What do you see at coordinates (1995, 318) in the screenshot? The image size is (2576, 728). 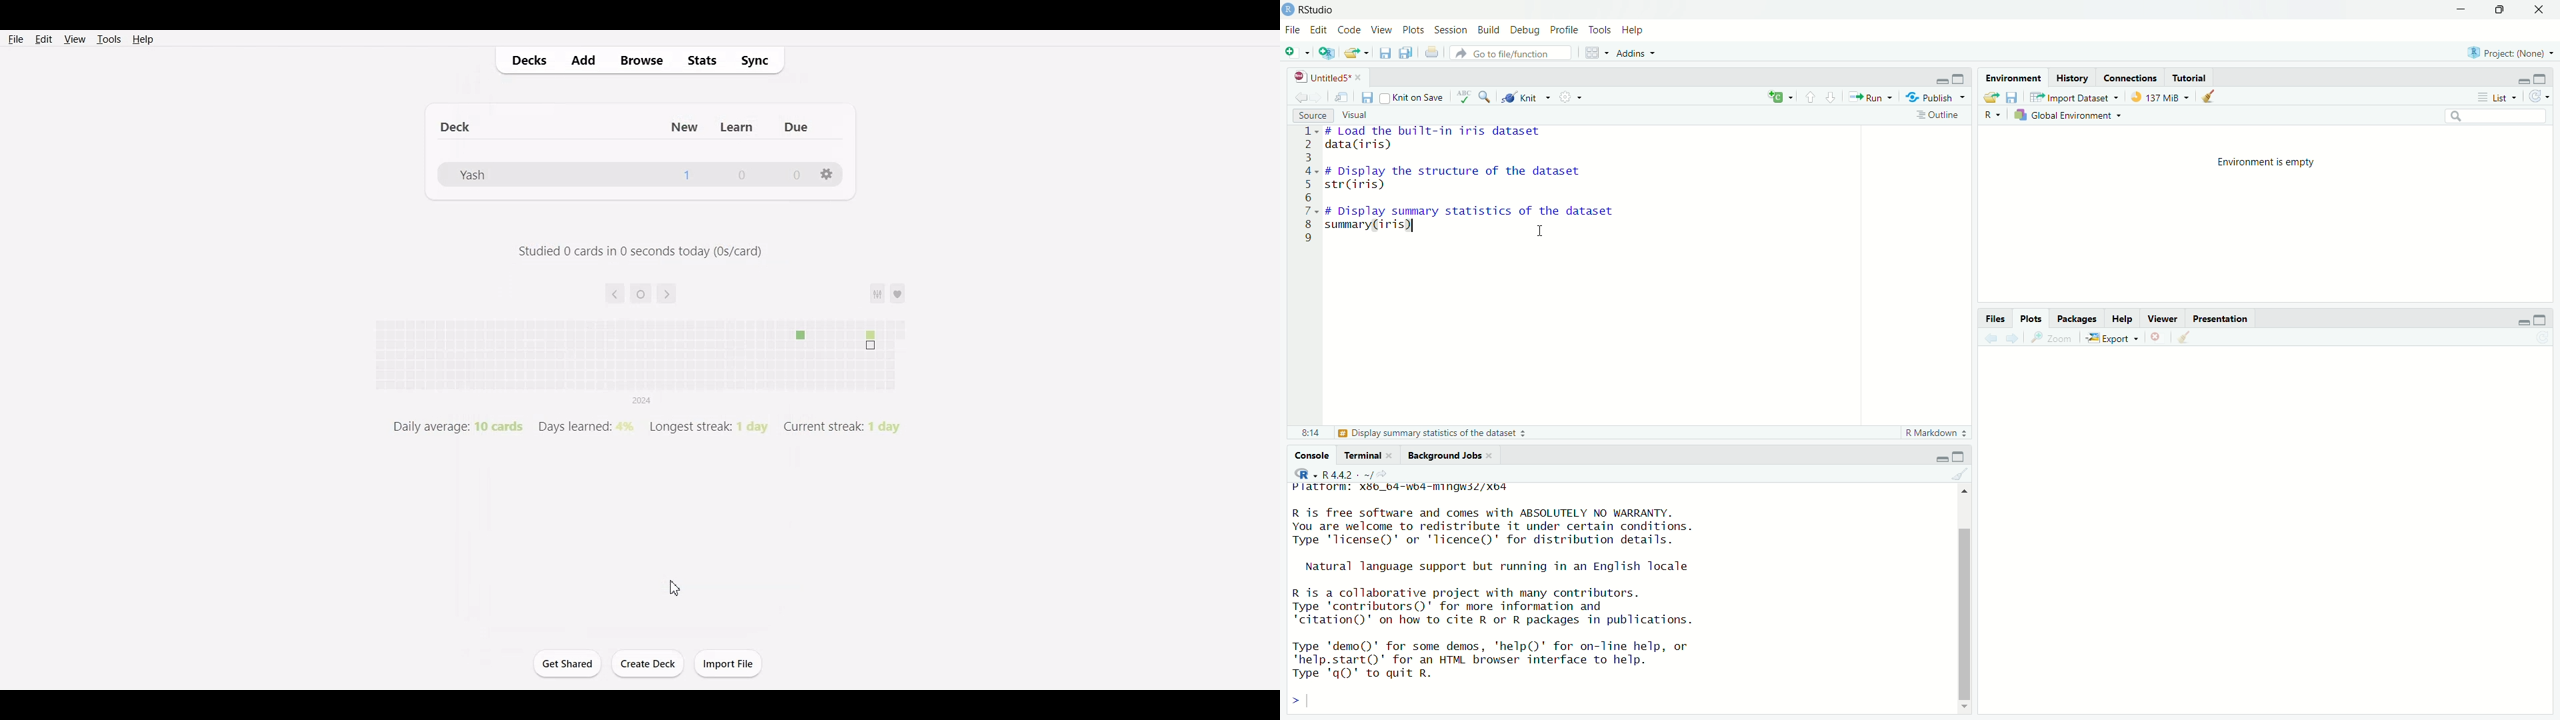 I see `Files` at bounding box center [1995, 318].